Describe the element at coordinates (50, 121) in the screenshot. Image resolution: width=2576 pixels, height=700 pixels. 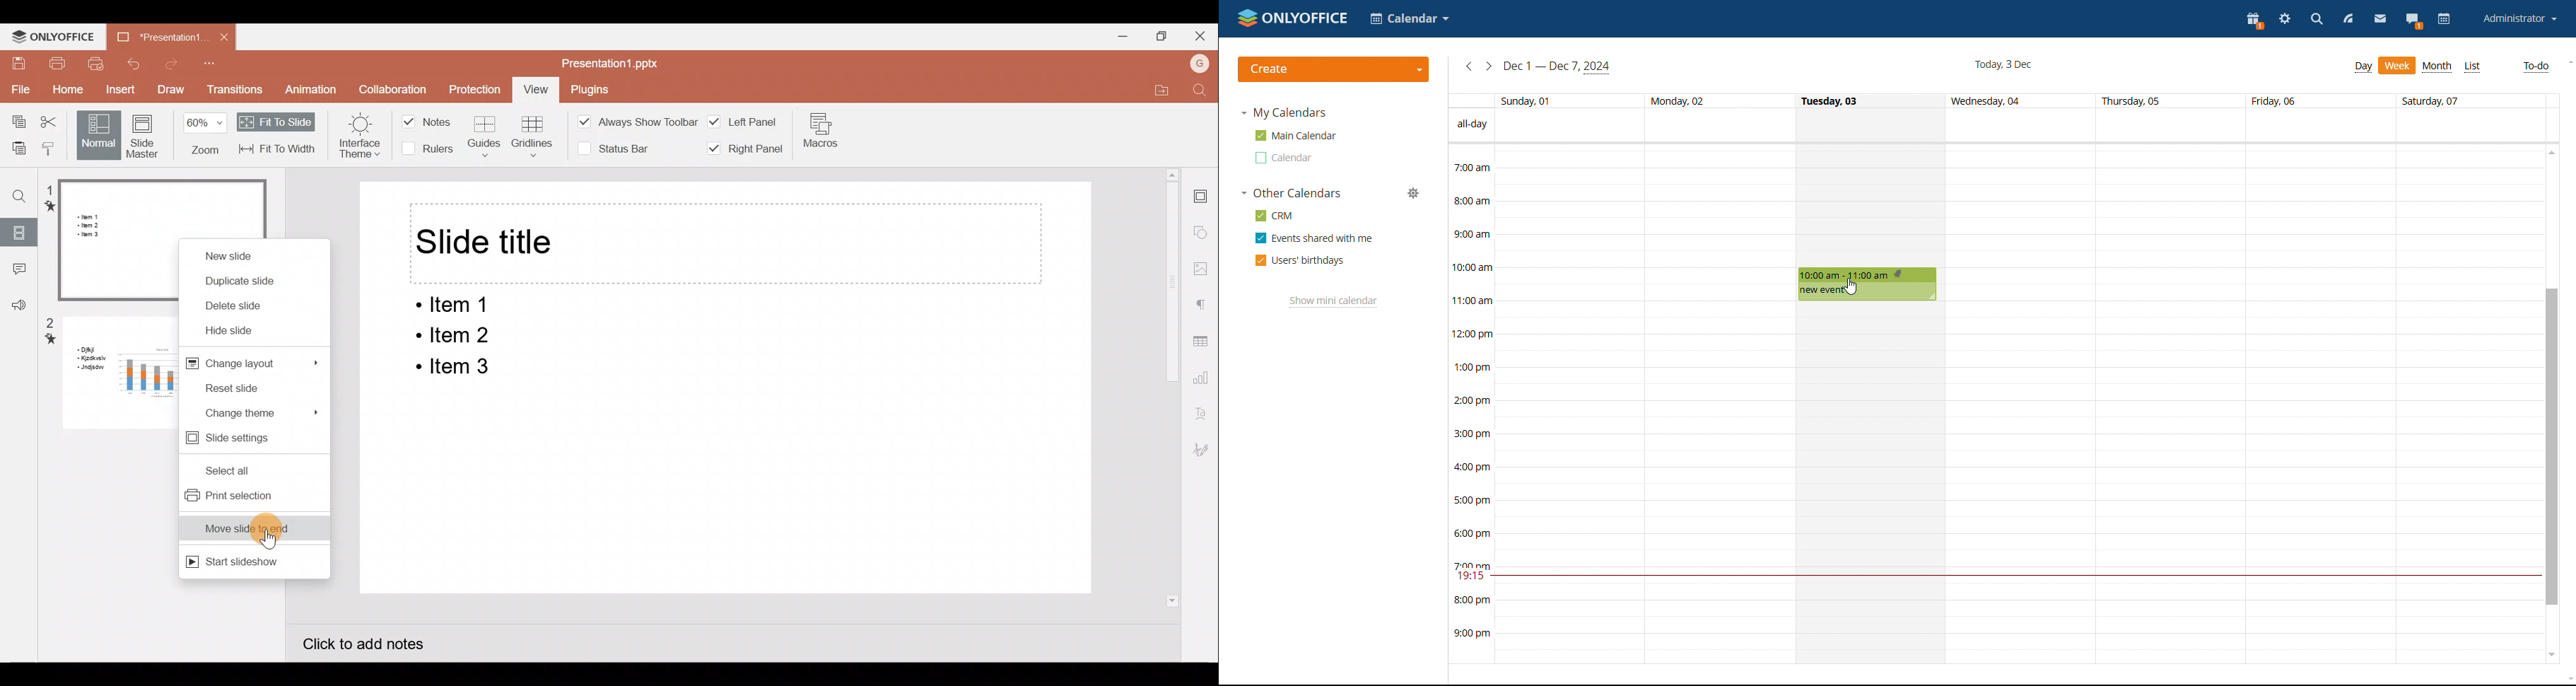
I see `Cut` at that location.